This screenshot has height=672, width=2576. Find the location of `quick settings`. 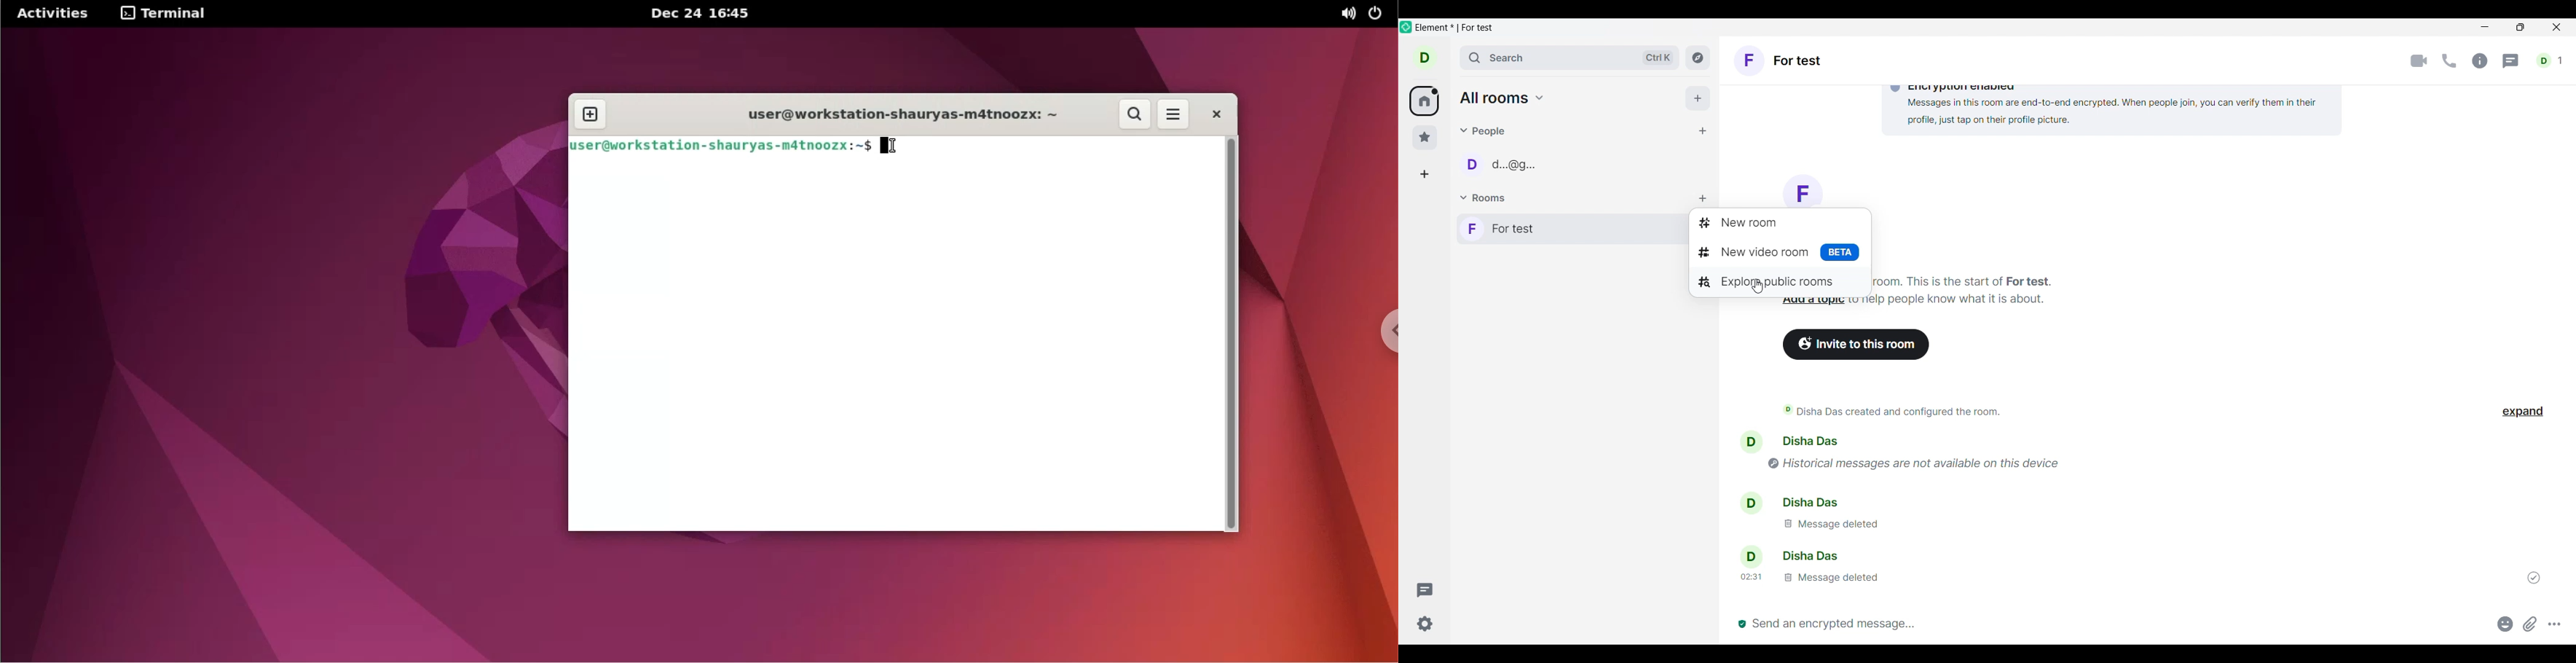

quick settings is located at coordinates (1425, 624).